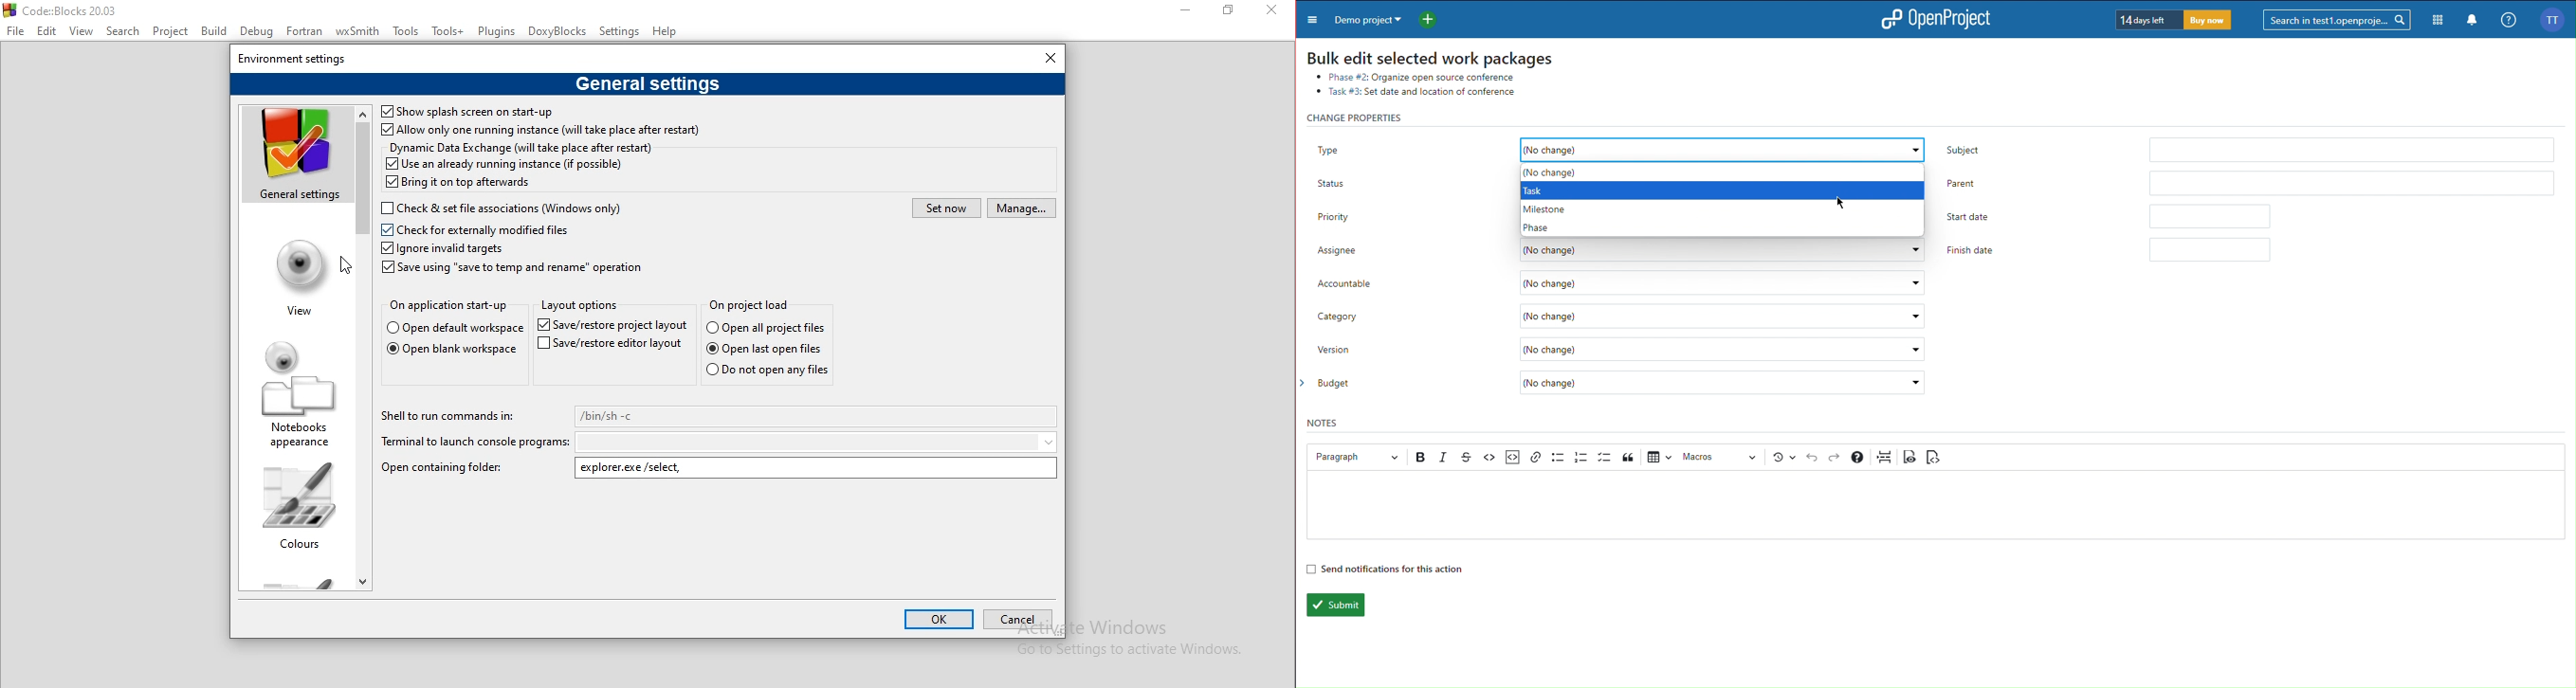 The image size is (2576, 700). I want to click on Open containing folder, so click(462, 468).